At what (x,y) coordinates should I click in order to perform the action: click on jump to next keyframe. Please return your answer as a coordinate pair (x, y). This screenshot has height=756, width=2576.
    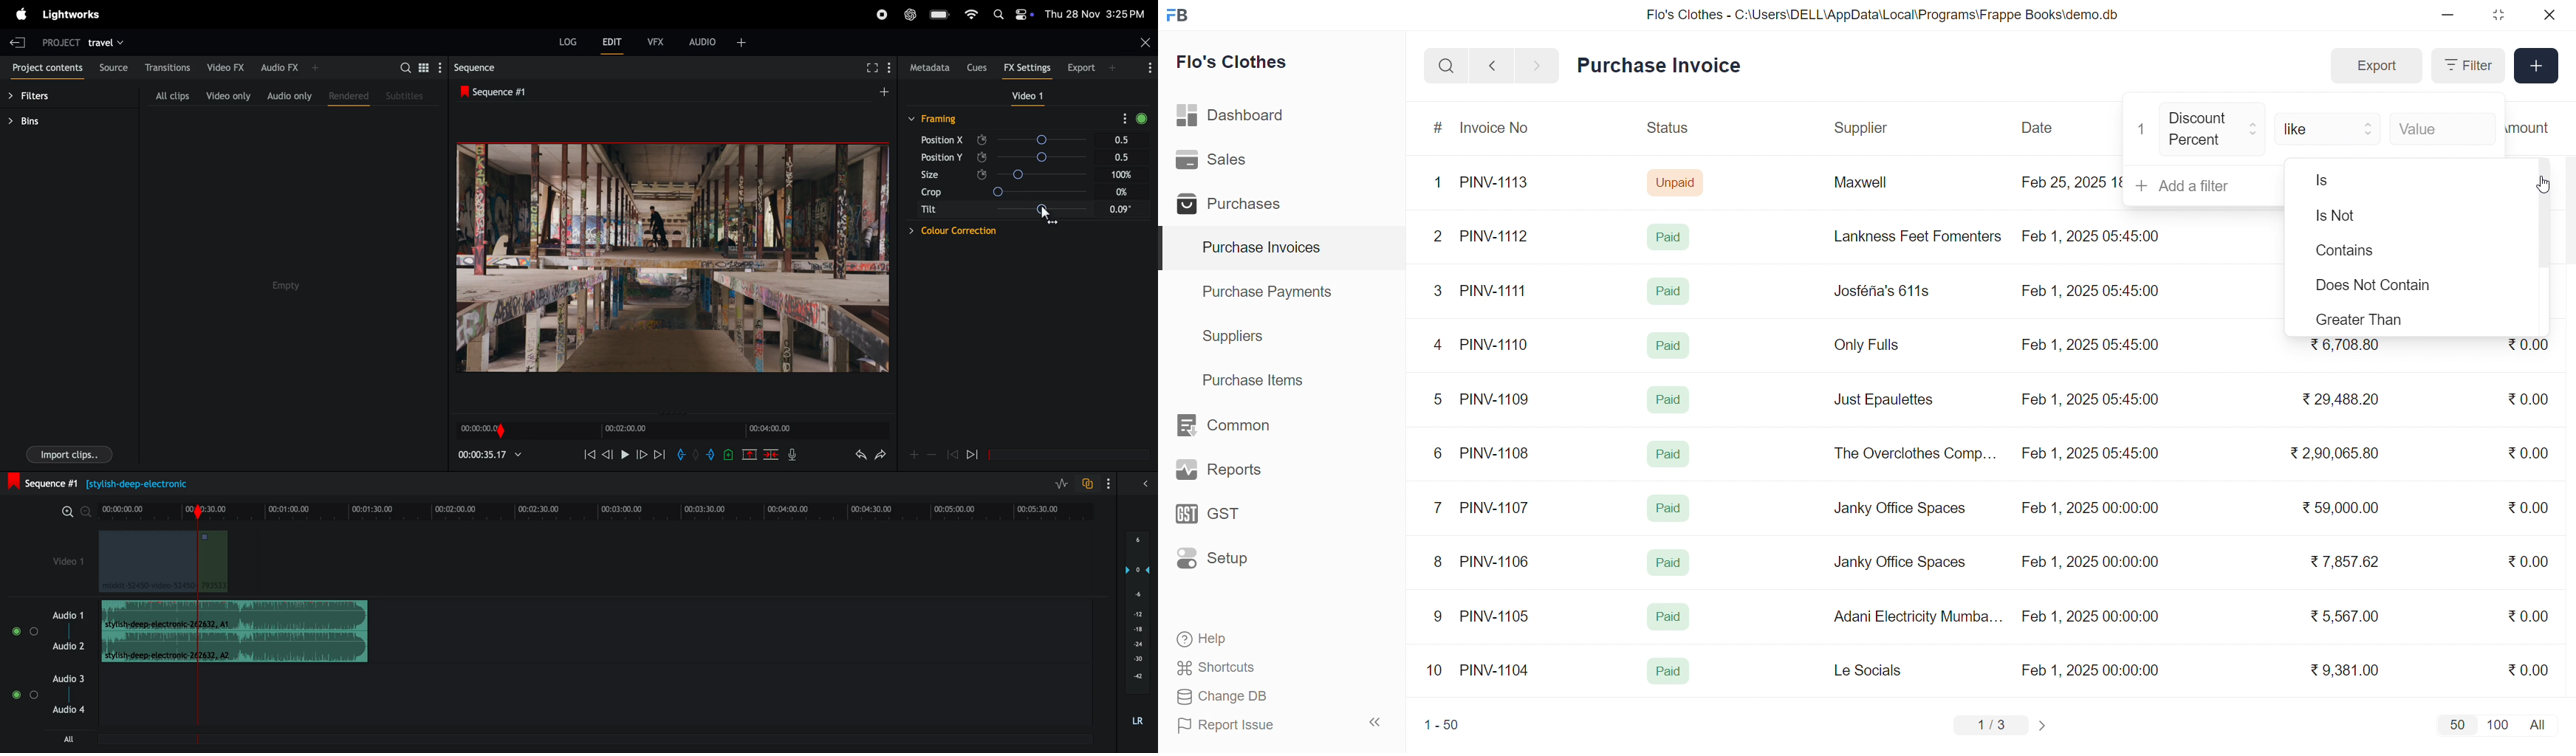
    Looking at the image, I should click on (976, 454).